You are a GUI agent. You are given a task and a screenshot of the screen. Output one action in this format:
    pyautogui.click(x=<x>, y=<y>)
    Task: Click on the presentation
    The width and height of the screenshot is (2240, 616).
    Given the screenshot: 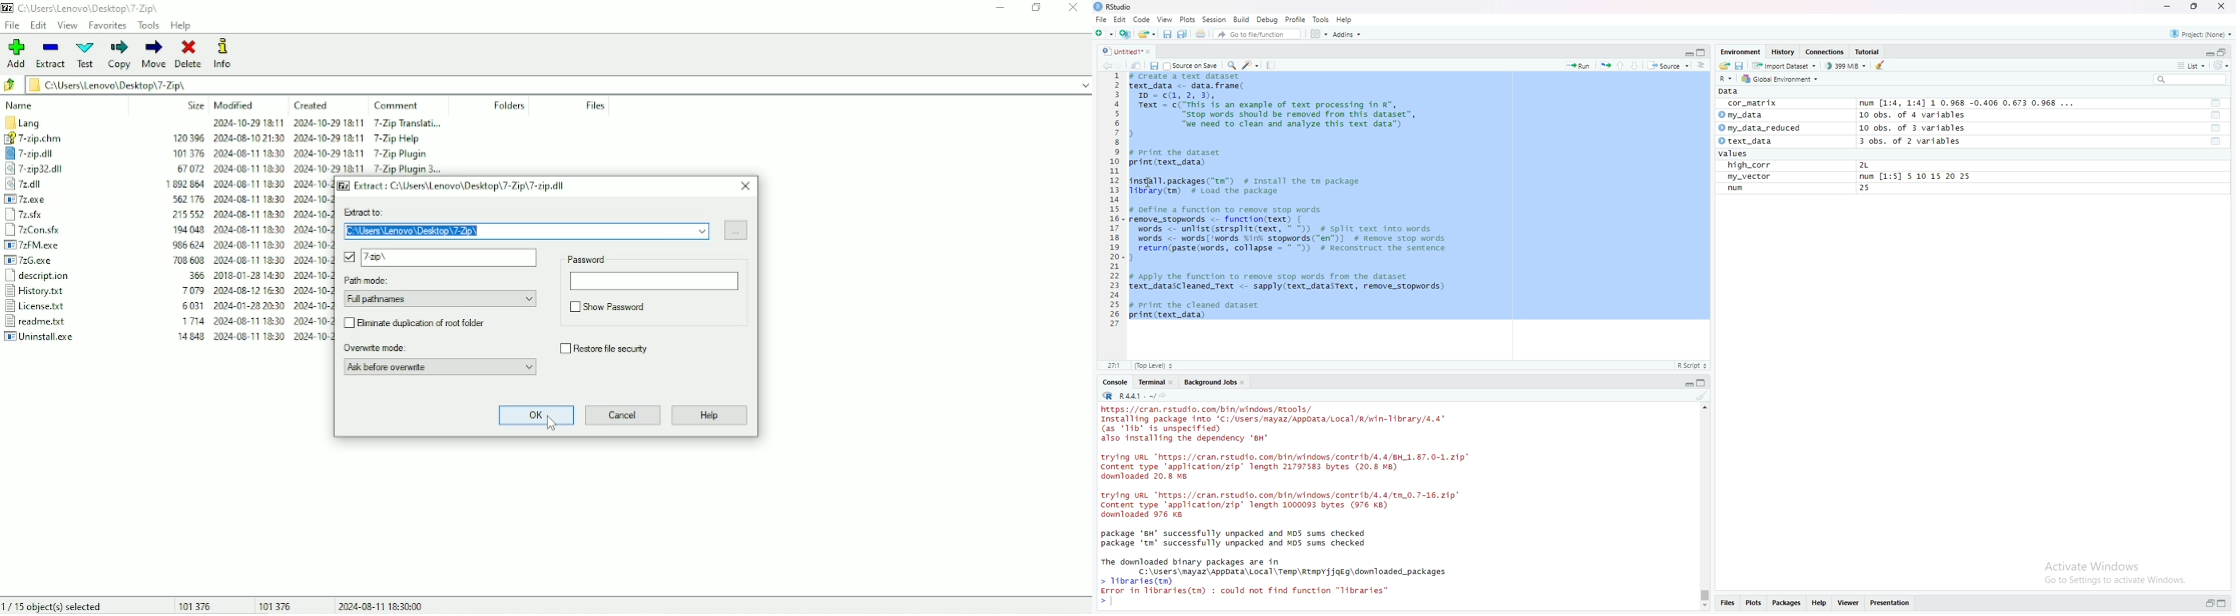 What is the action you would take?
    pyautogui.click(x=1893, y=603)
    